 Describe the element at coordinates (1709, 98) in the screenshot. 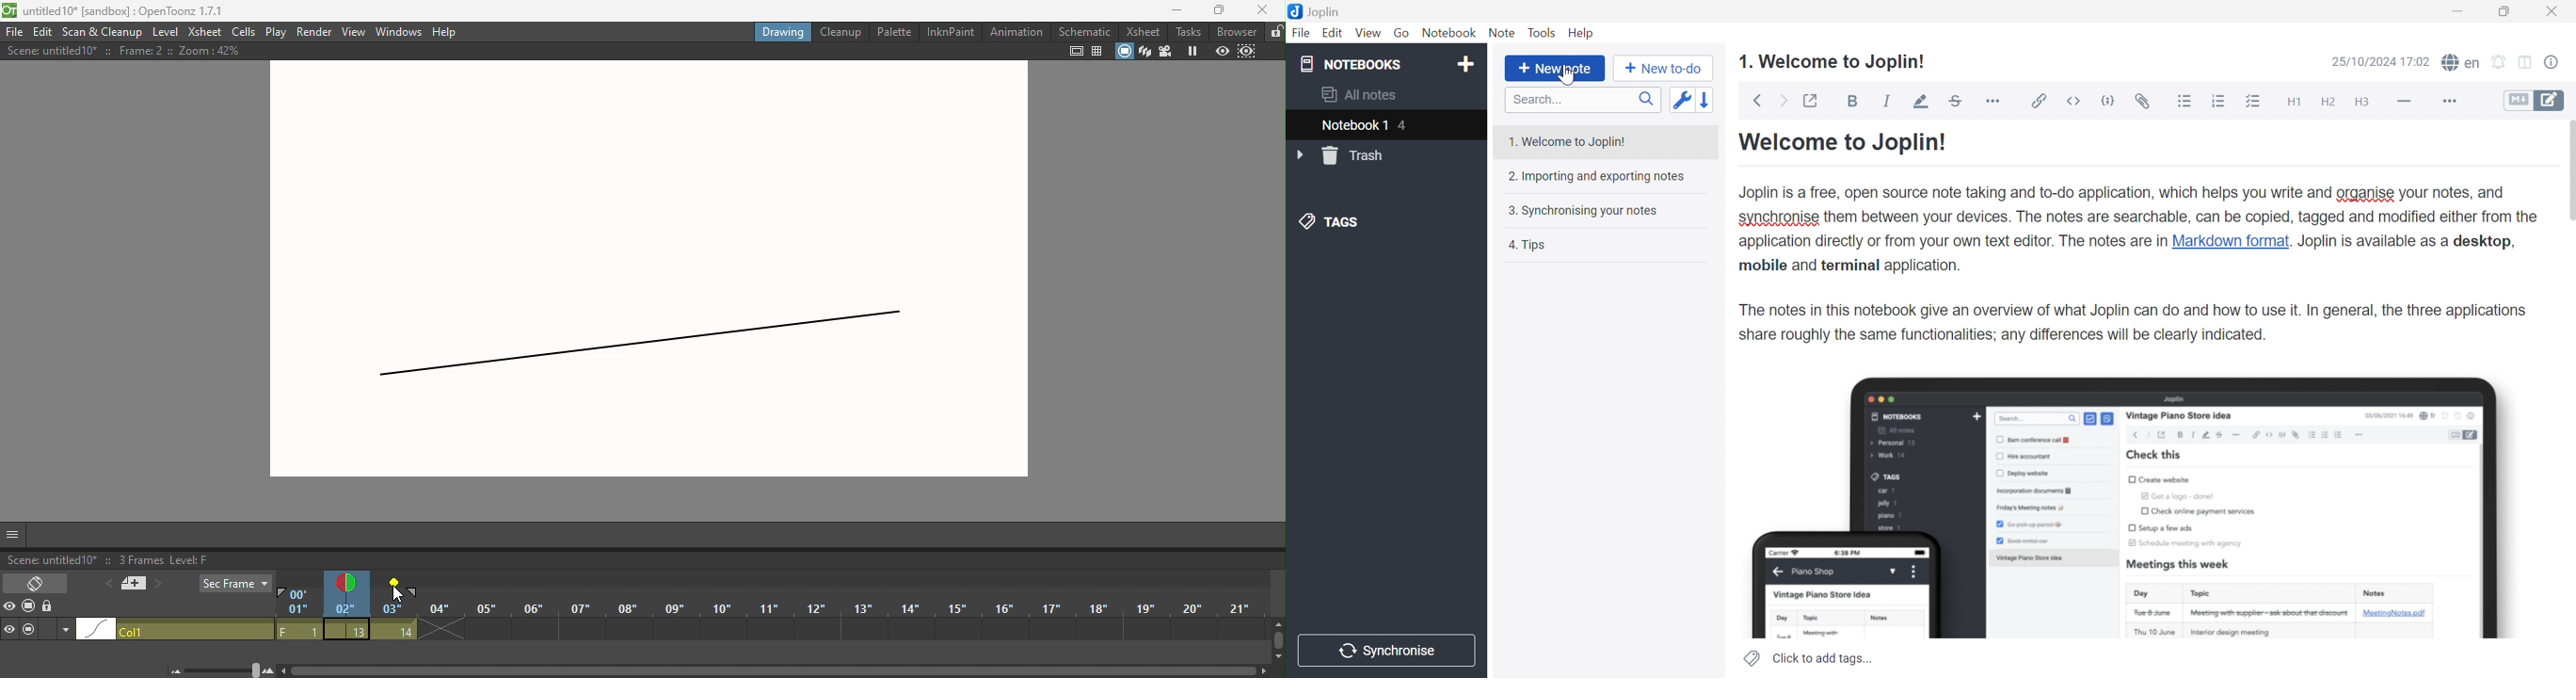

I see `Reverse sort order` at that location.